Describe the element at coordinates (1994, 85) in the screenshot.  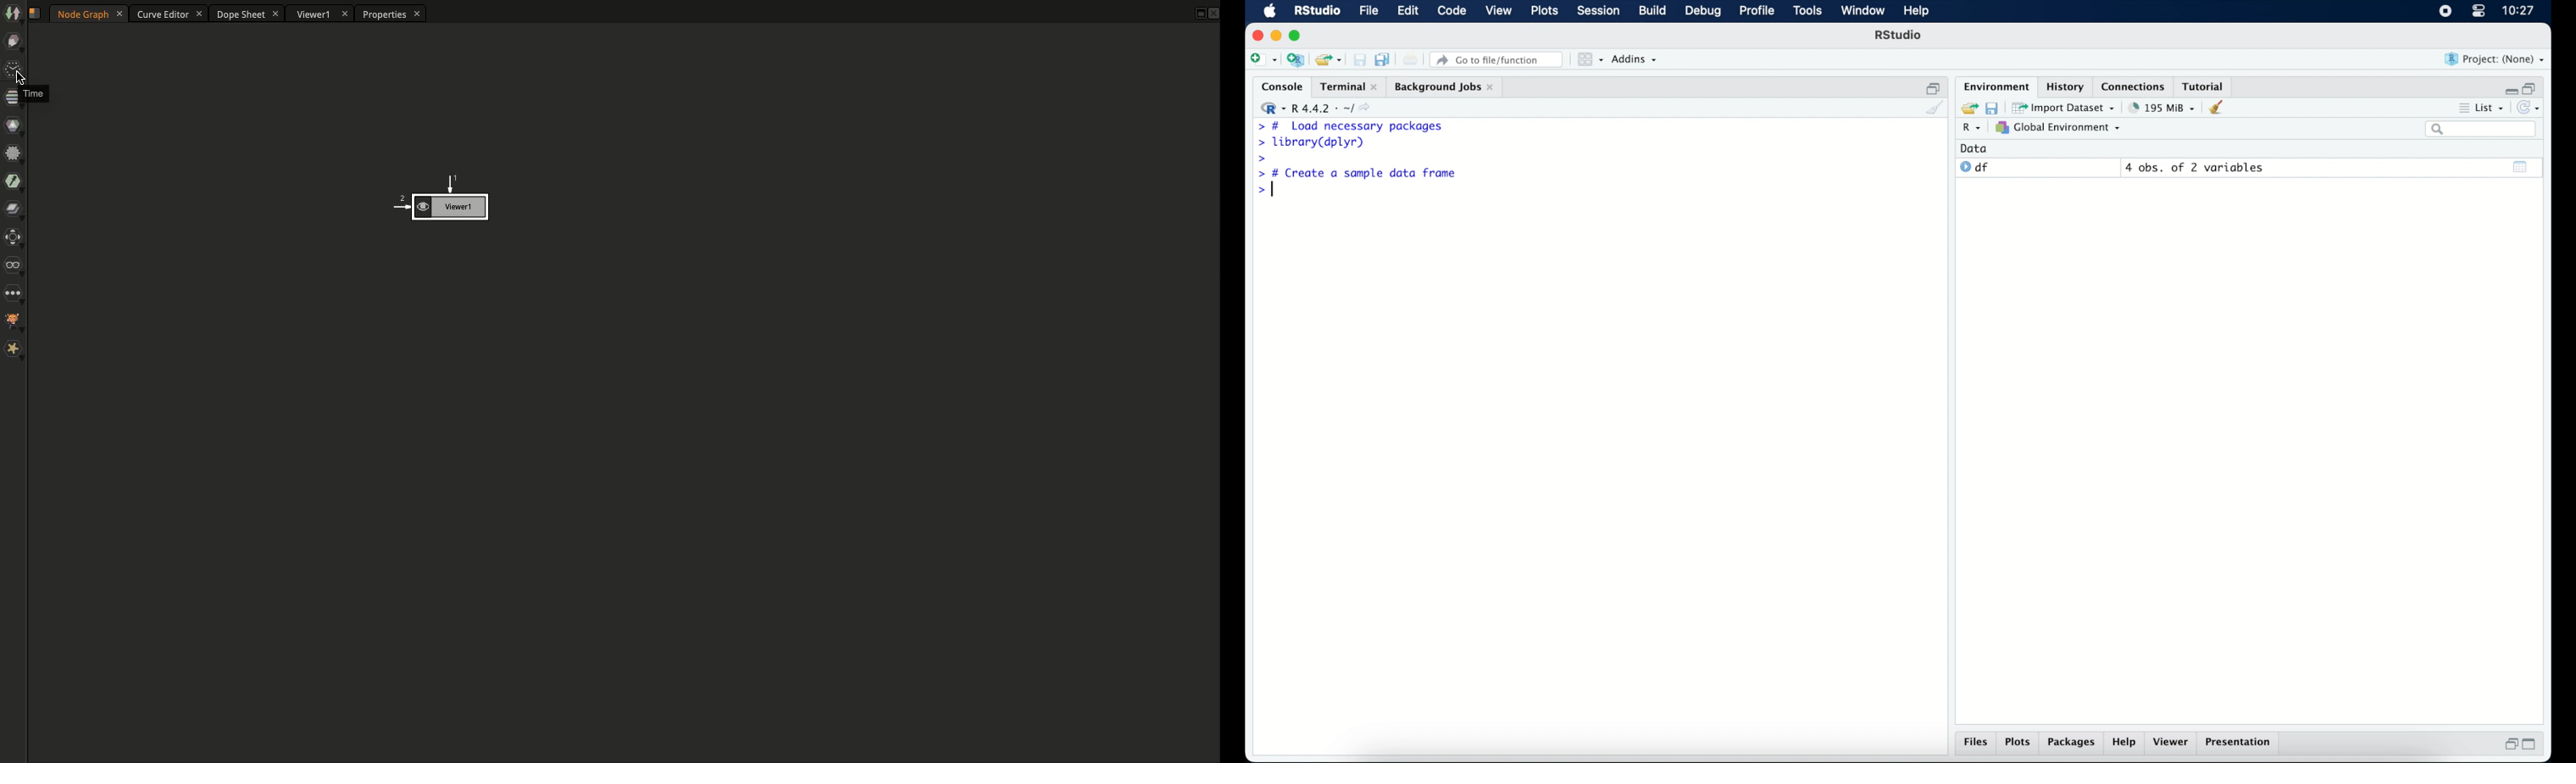
I see `environment` at that location.